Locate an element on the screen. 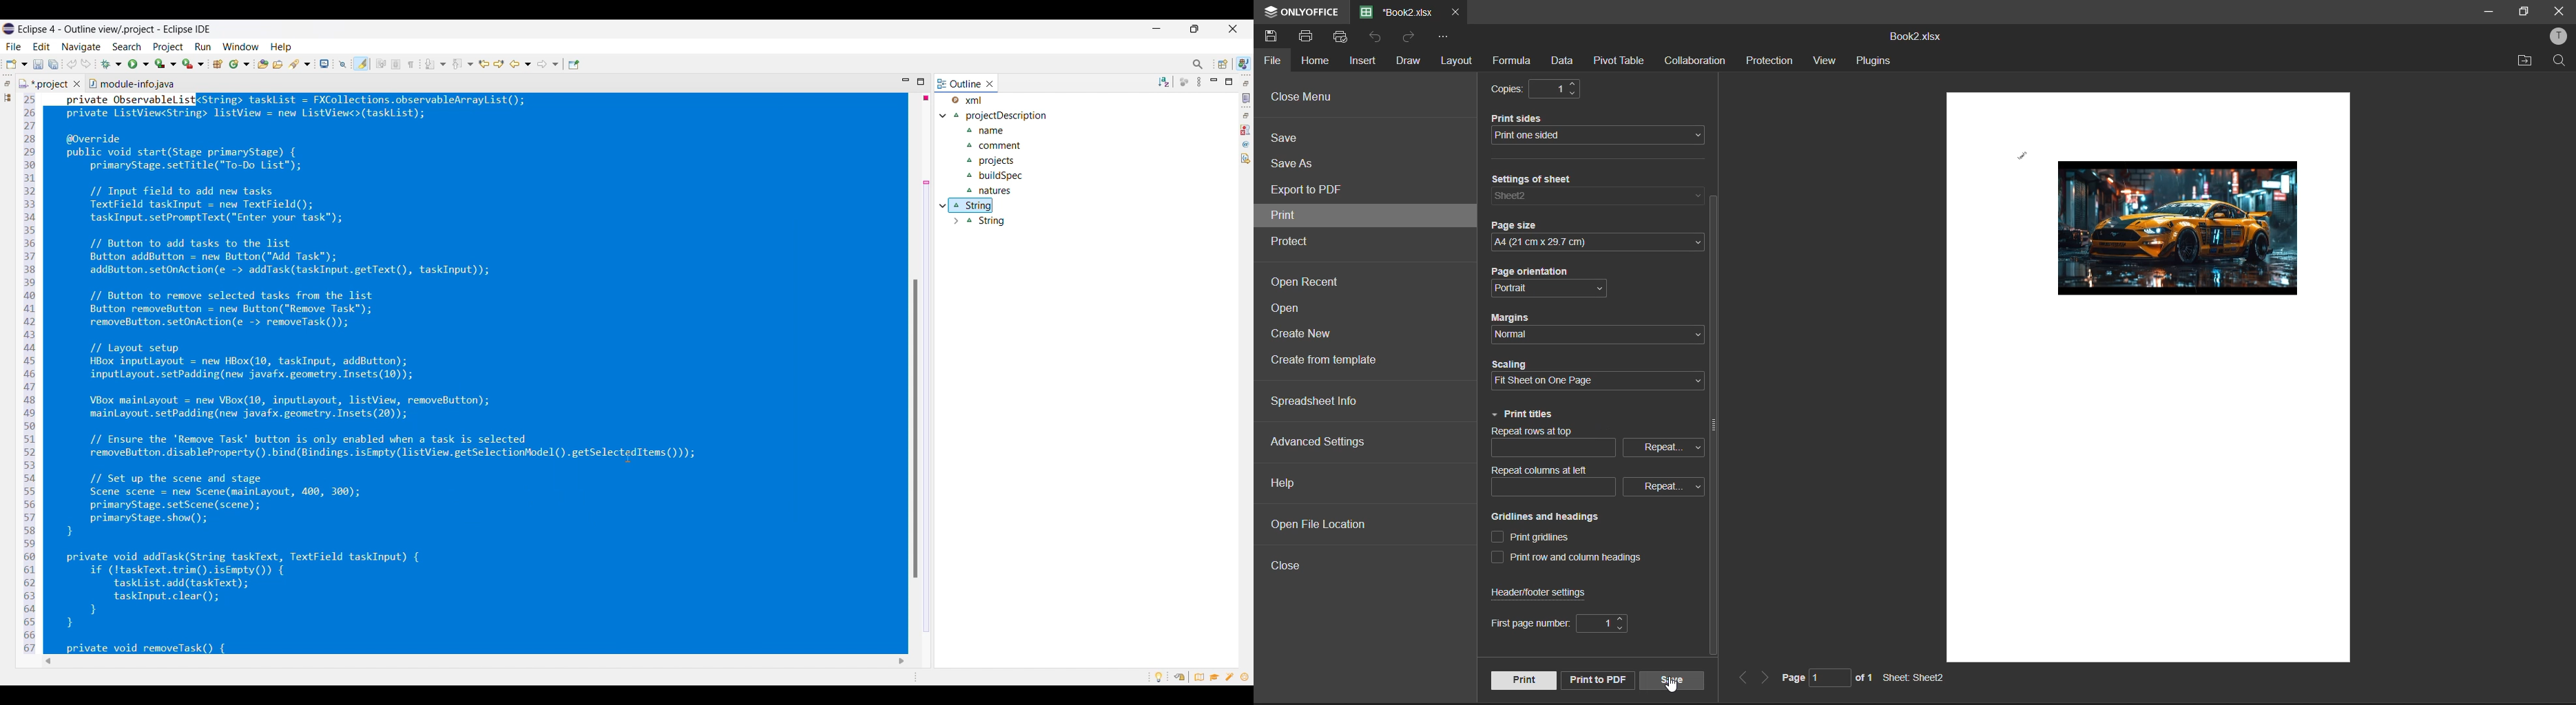 The image size is (2576, 728). scaling is located at coordinates (1515, 366).